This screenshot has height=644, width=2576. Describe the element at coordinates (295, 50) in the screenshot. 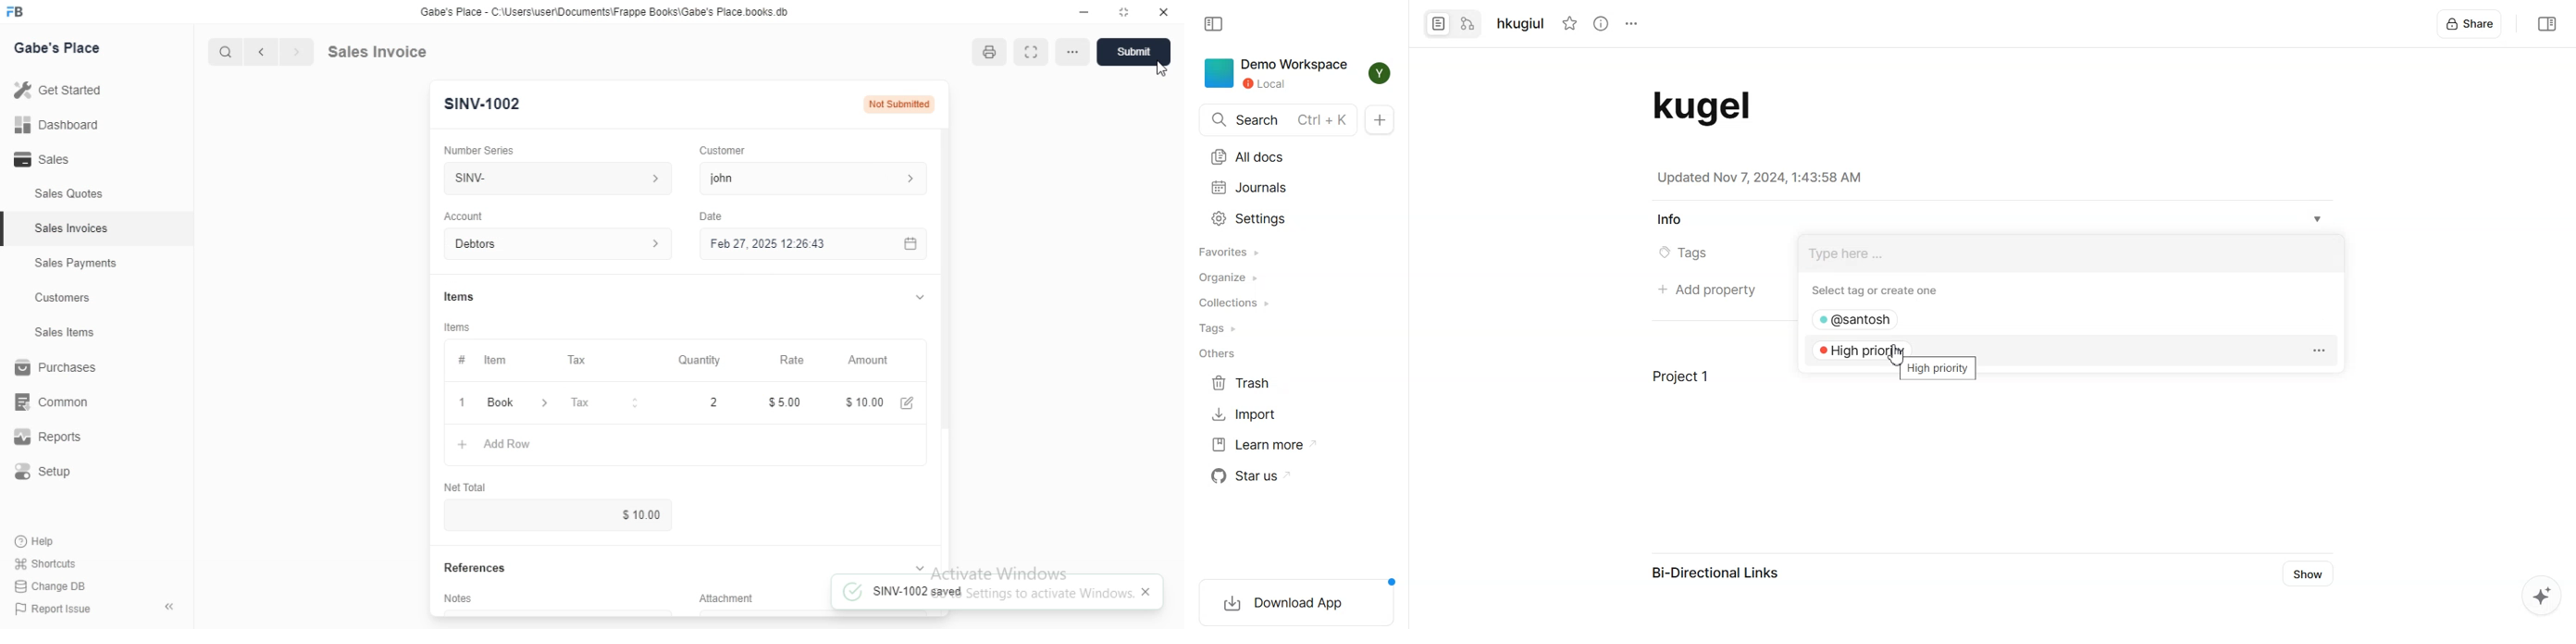

I see `Next` at that location.